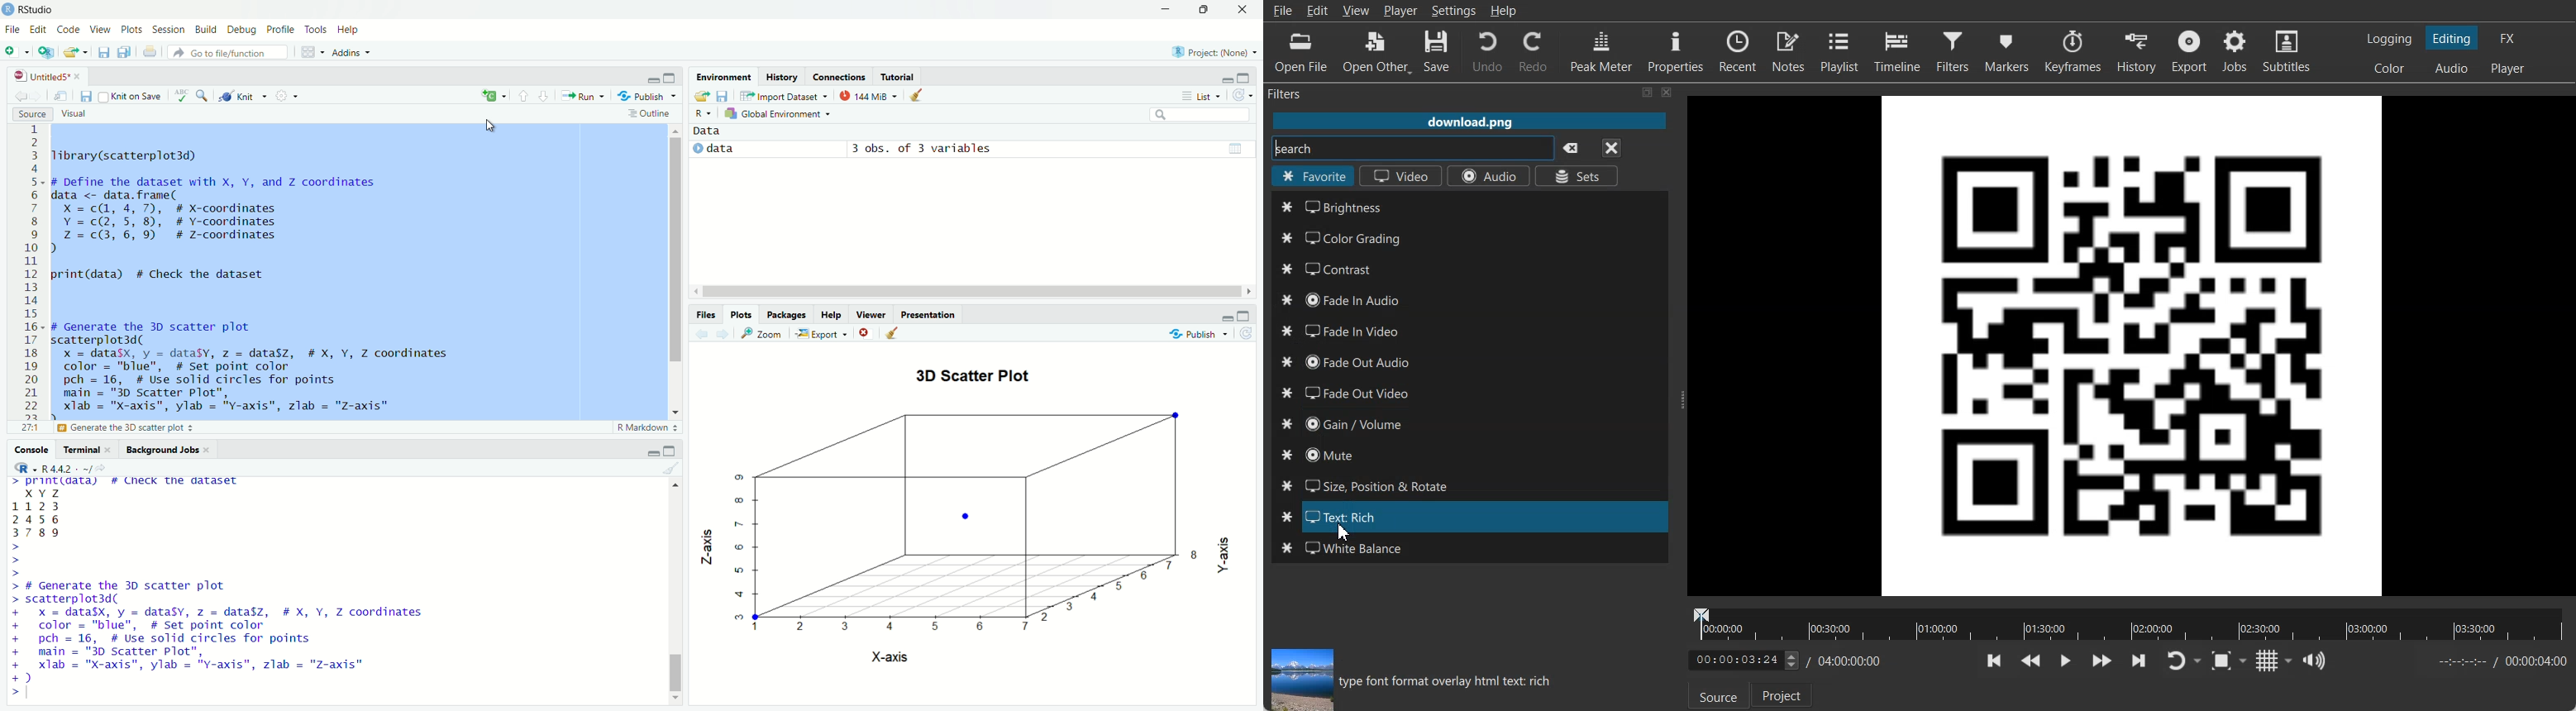 The height and width of the screenshot is (728, 2576). I want to click on go forward to the next source location, so click(38, 97).